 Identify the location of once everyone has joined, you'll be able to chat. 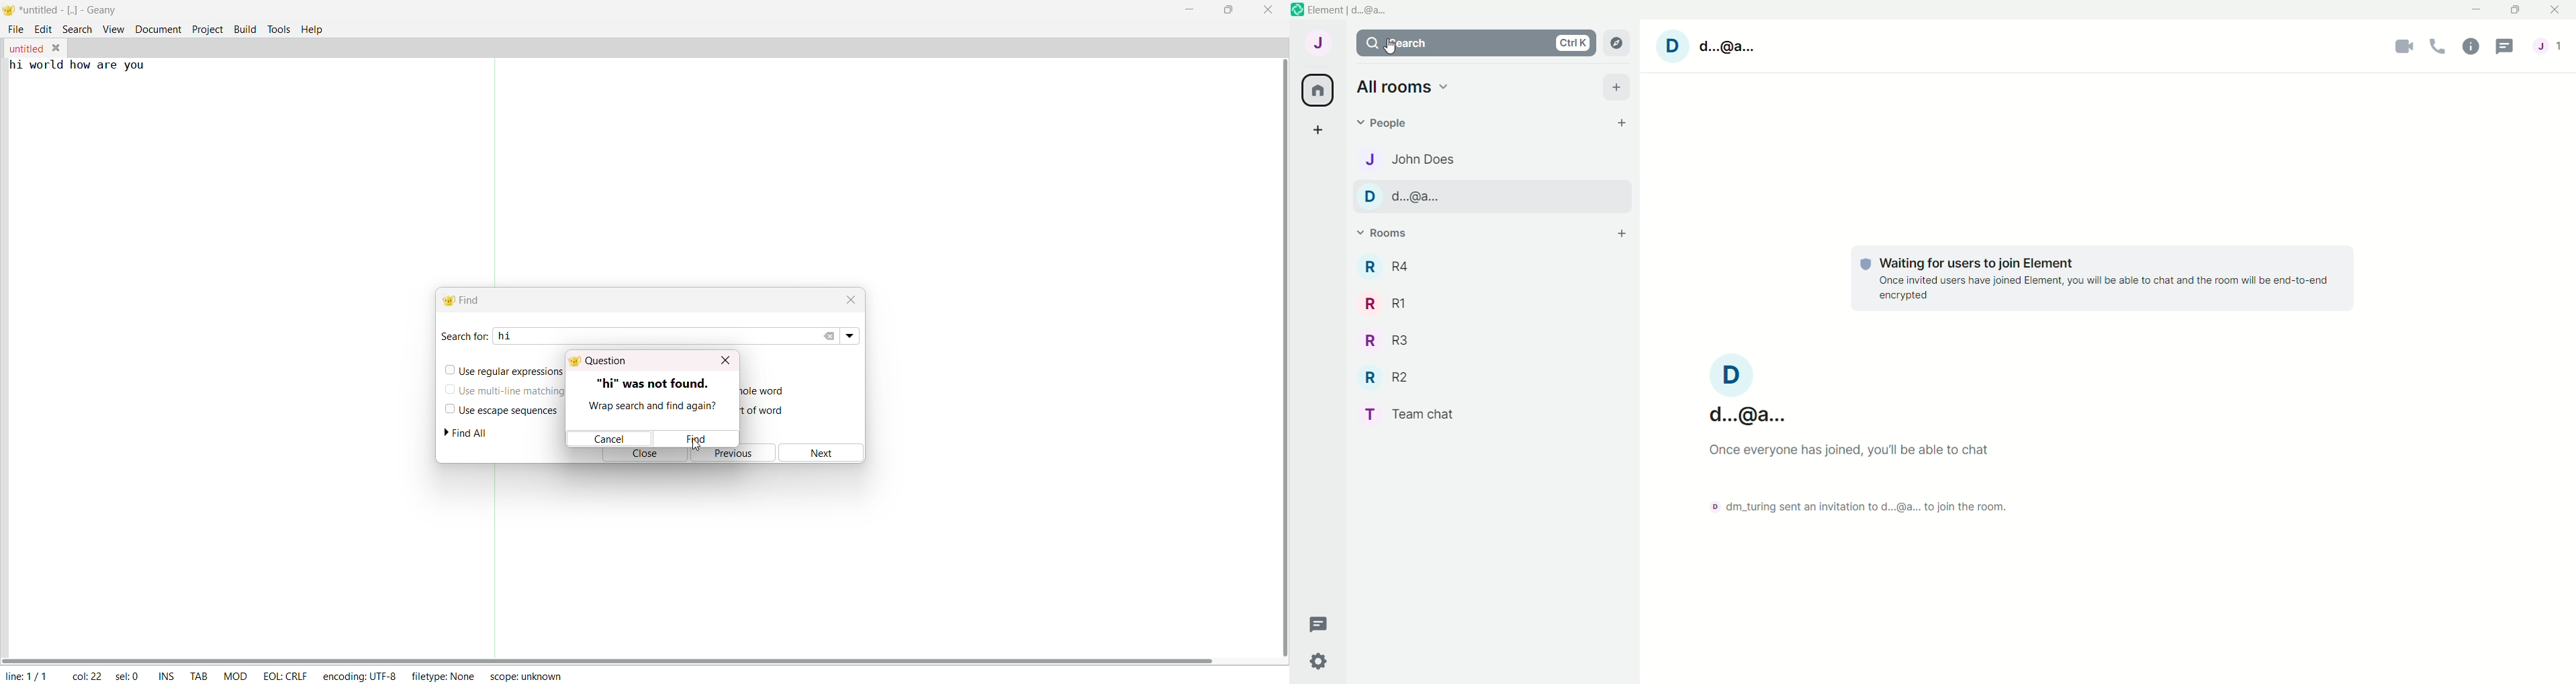
(1854, 454).